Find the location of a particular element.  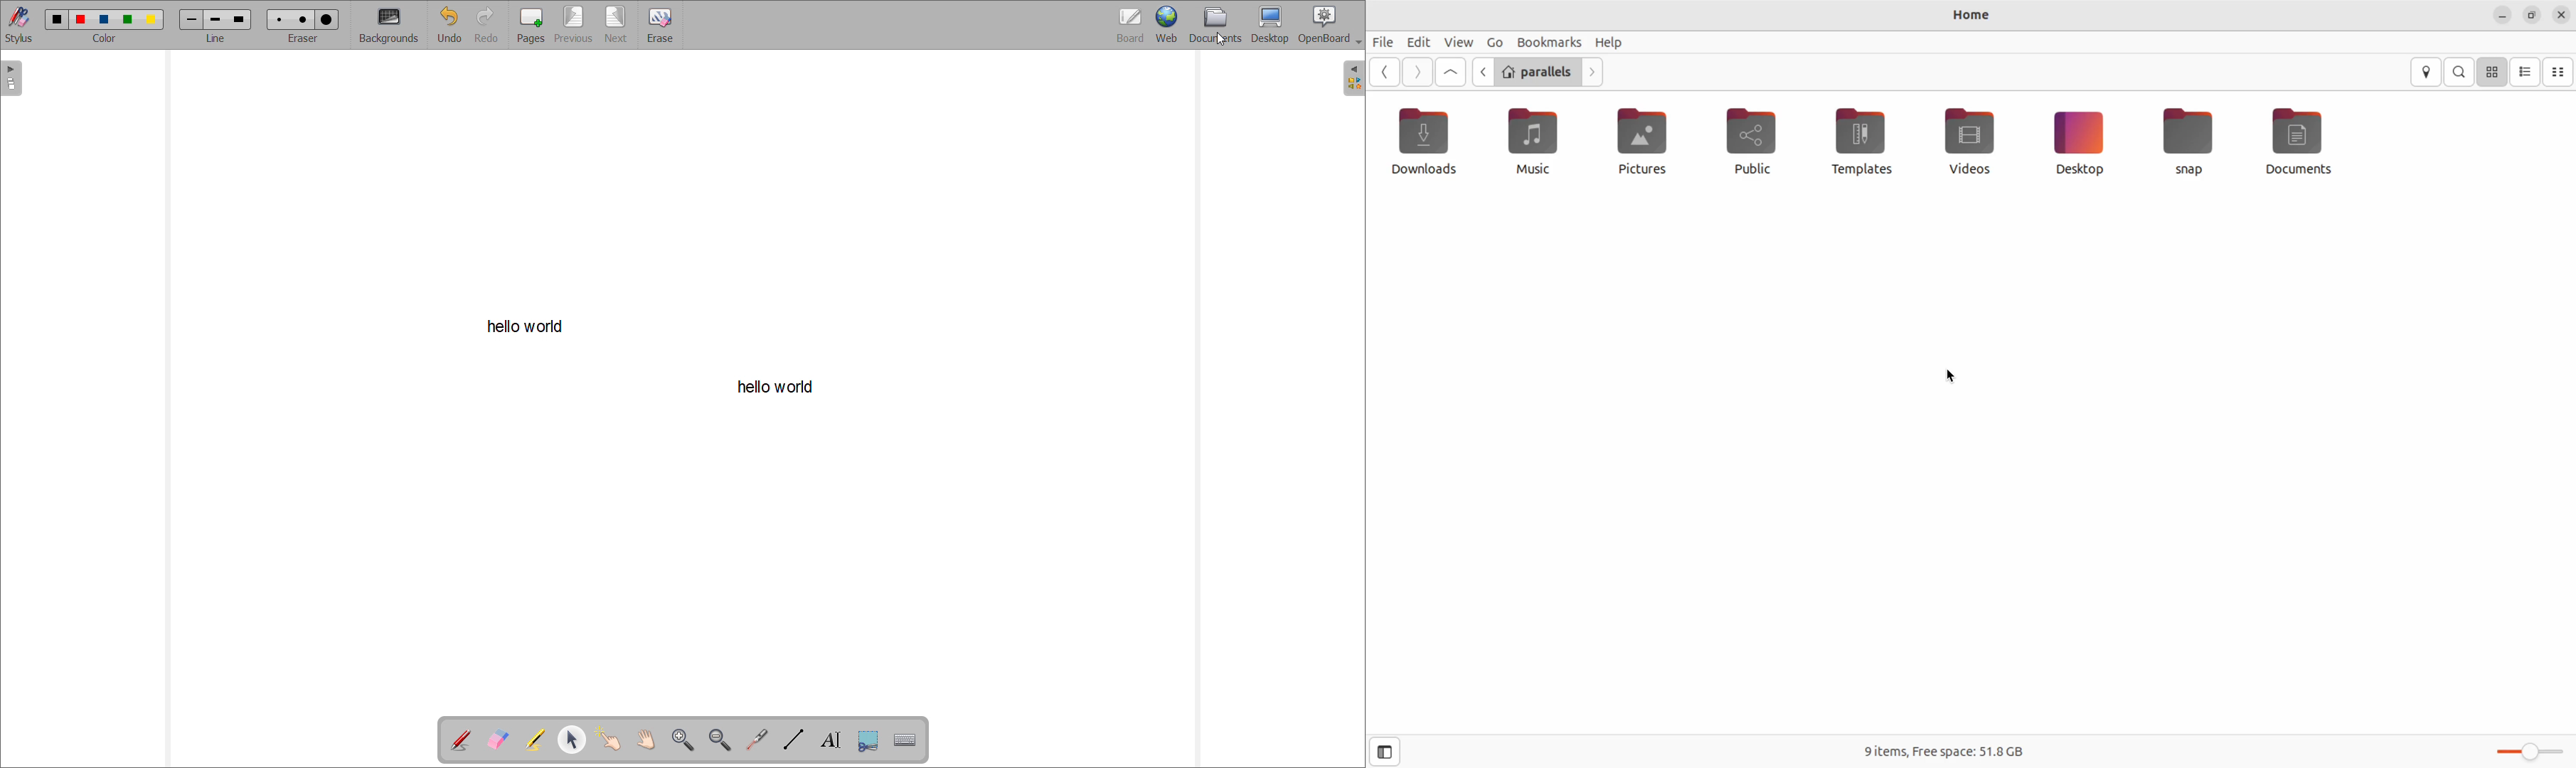

documents is located at coordinates (2303, 143).